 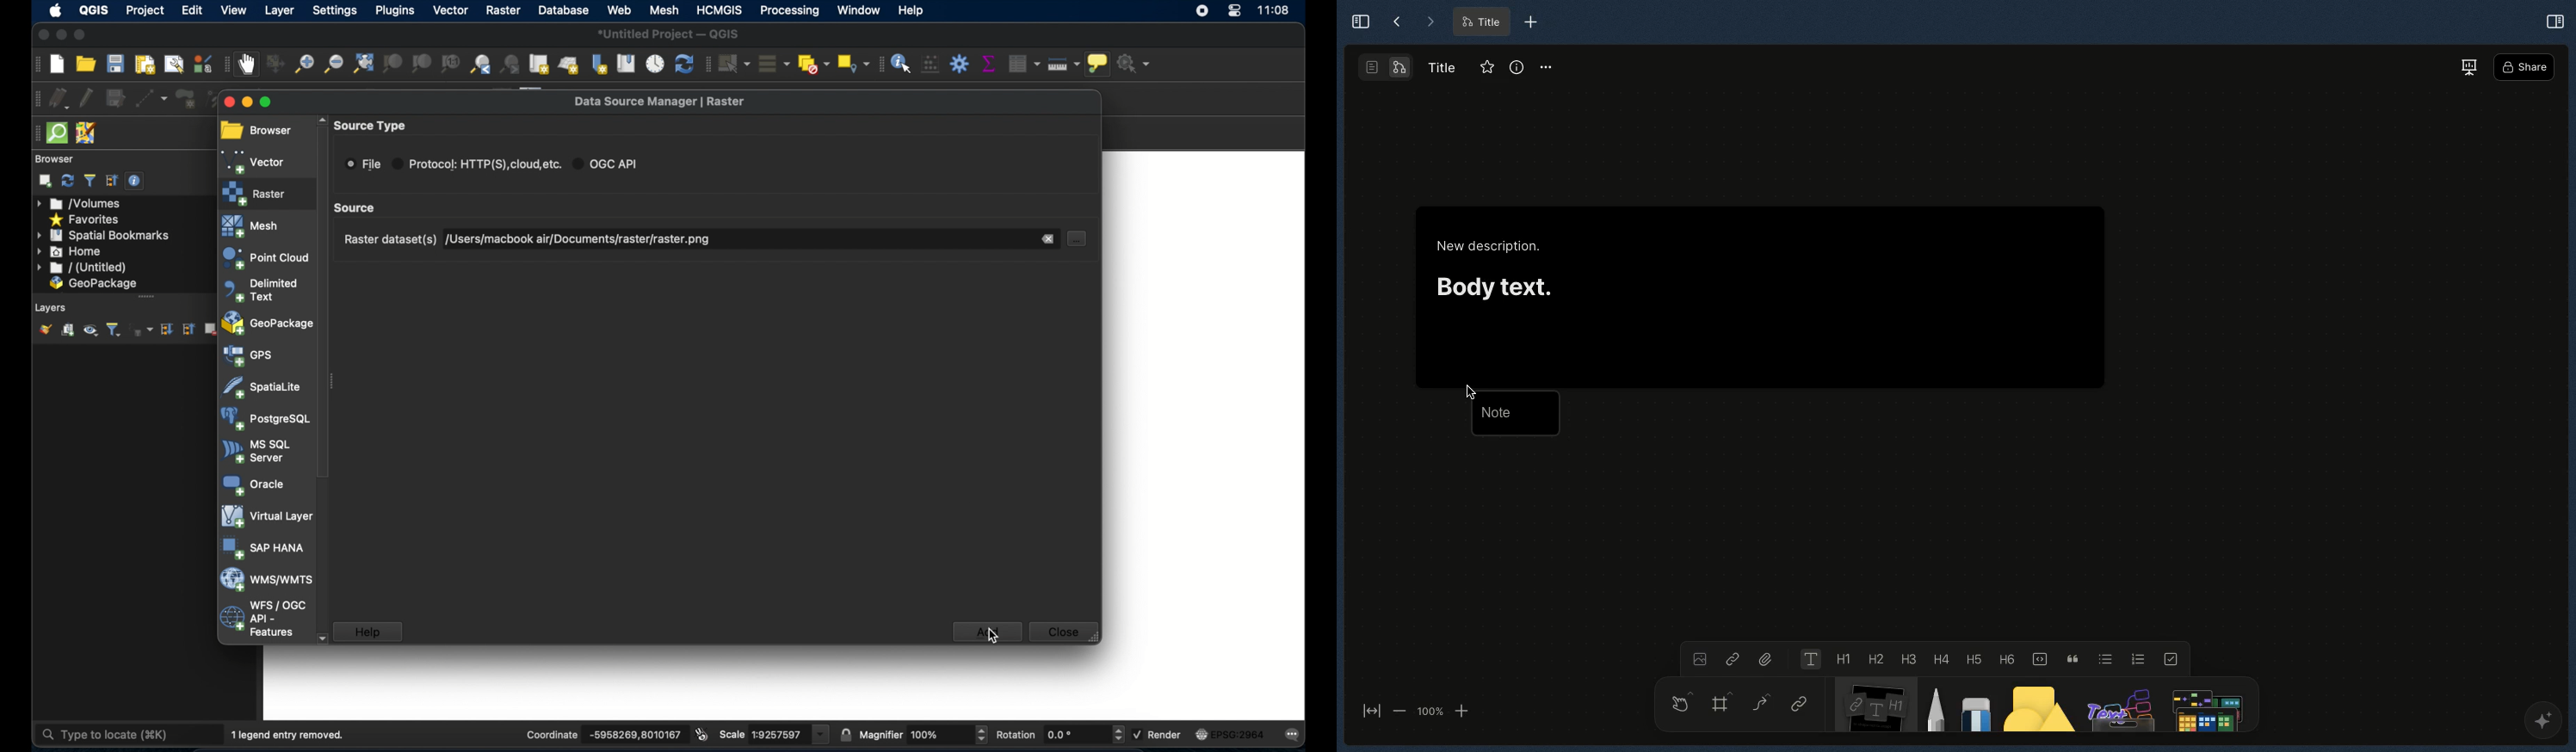 I want to click on open field calculator, so click(x=931, y=63).